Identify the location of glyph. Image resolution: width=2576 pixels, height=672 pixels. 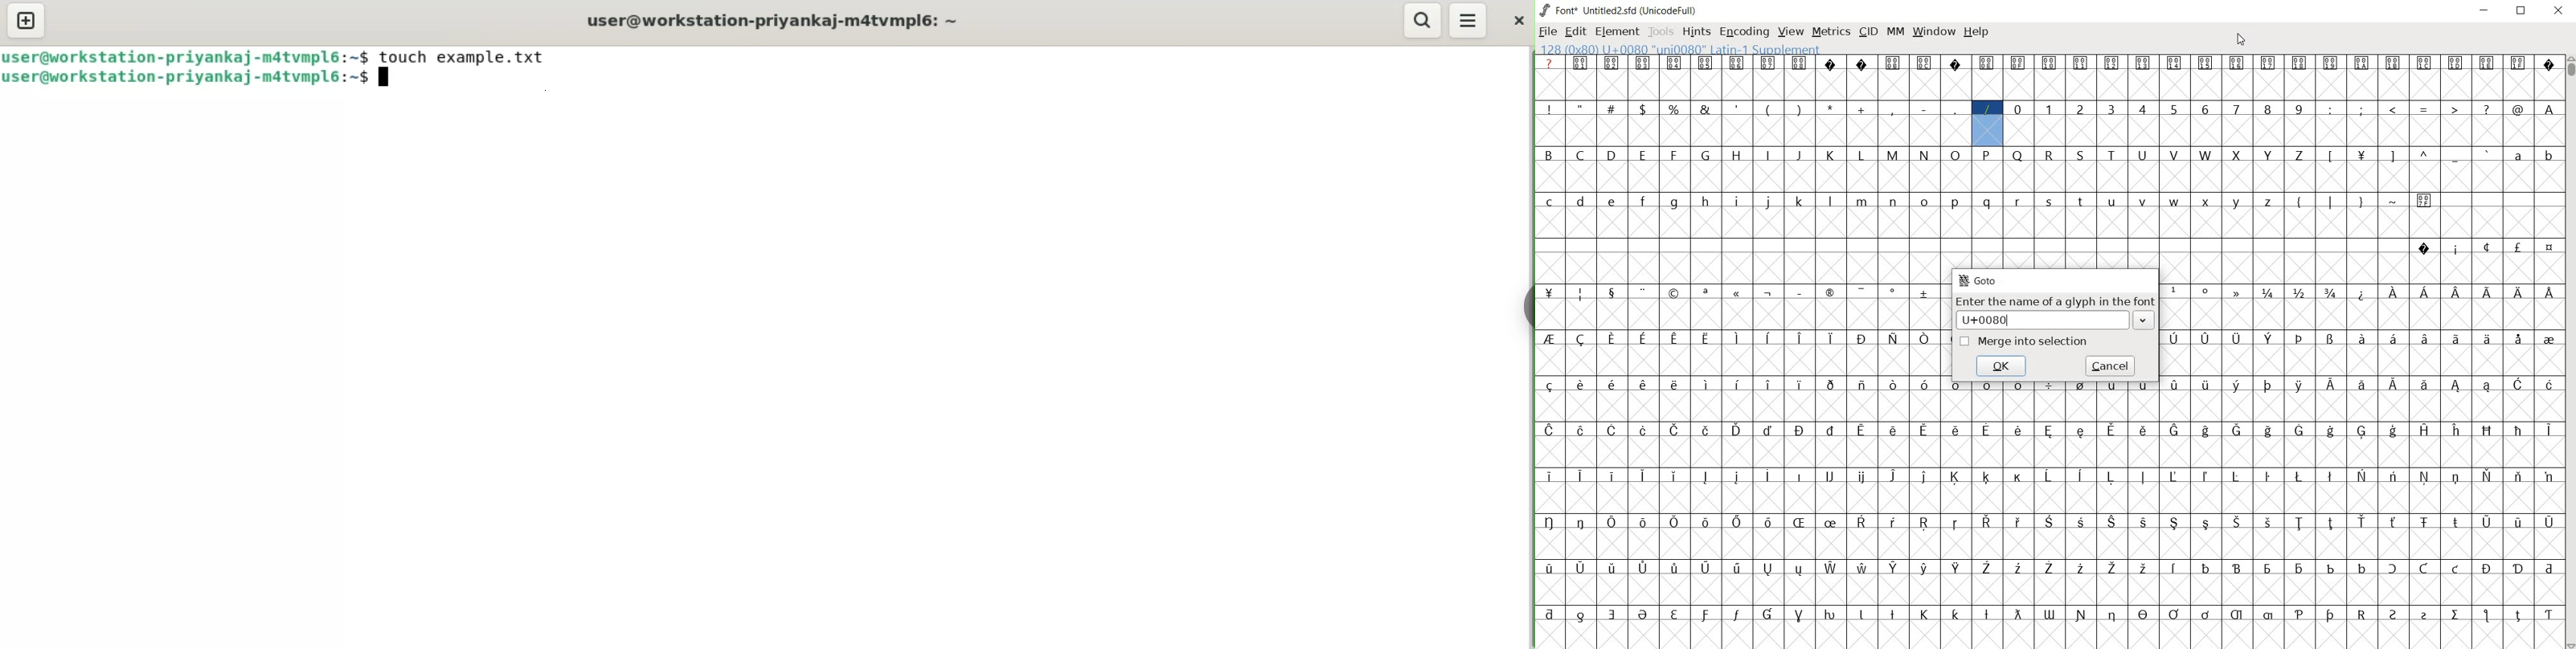
(2206, 291).